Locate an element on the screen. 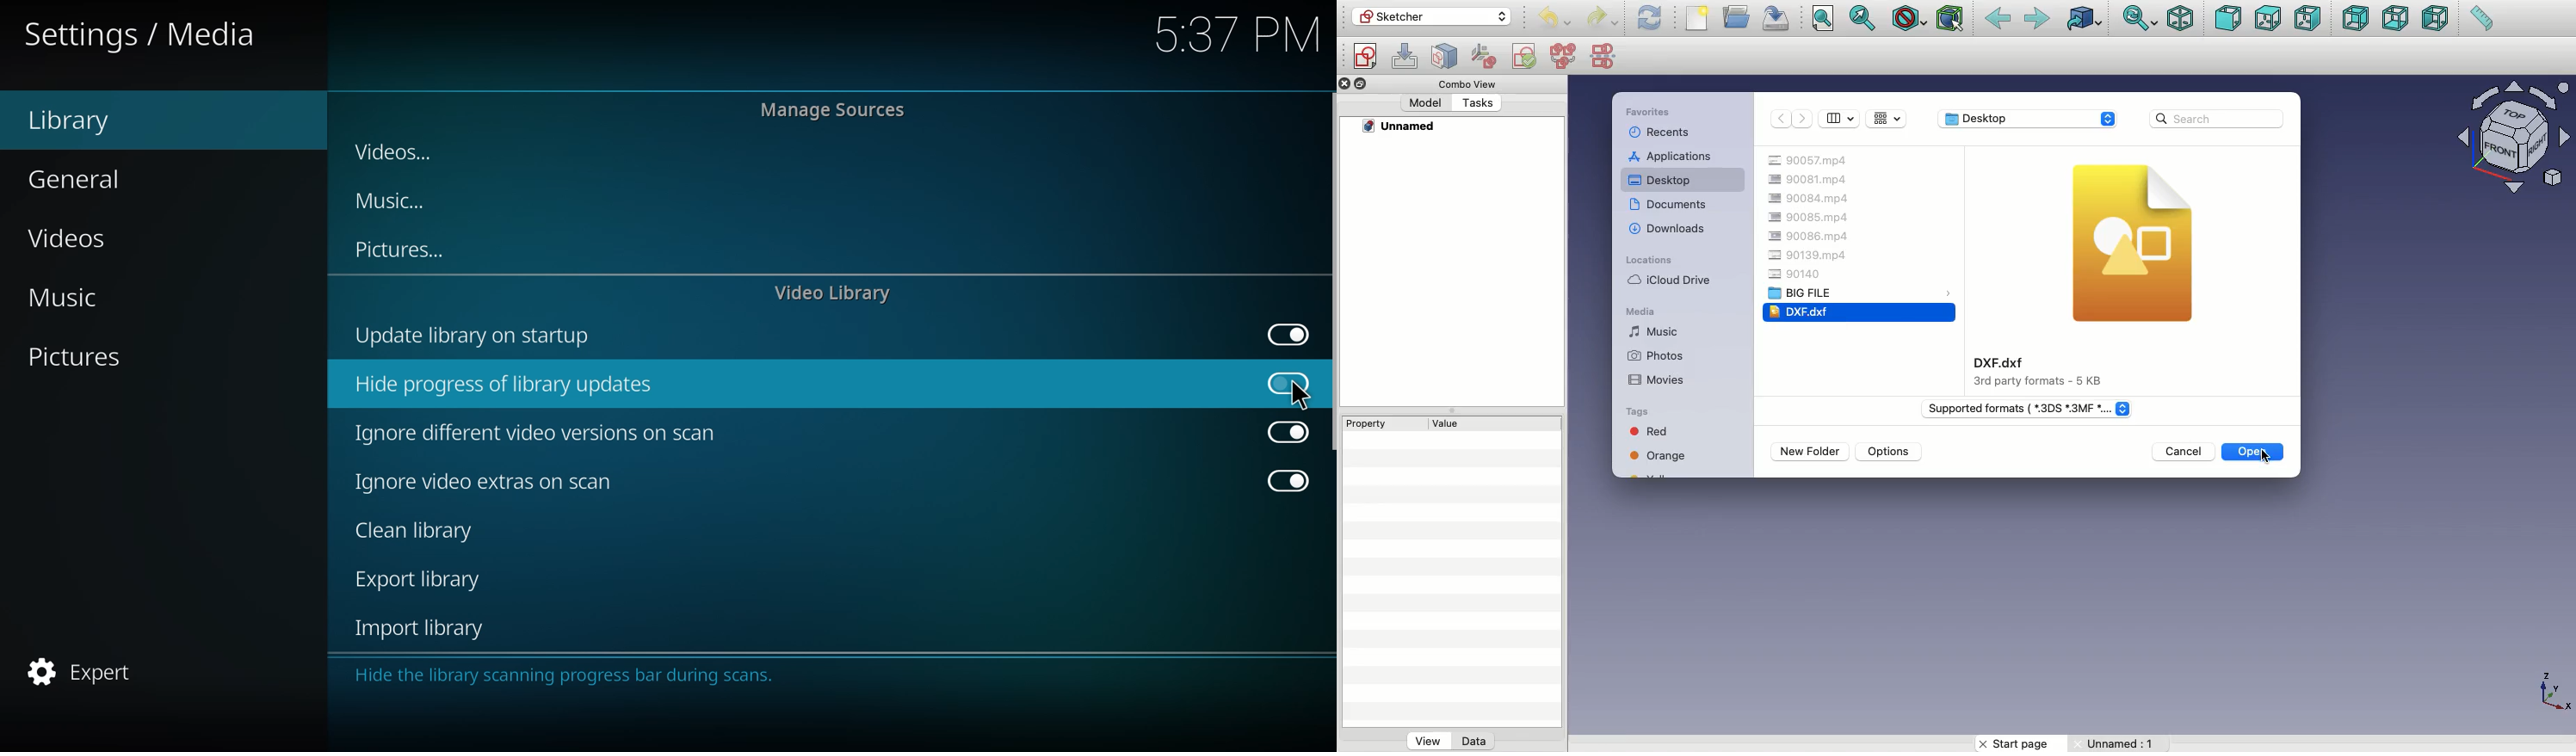  Left is located at coordinates (2435, 18).